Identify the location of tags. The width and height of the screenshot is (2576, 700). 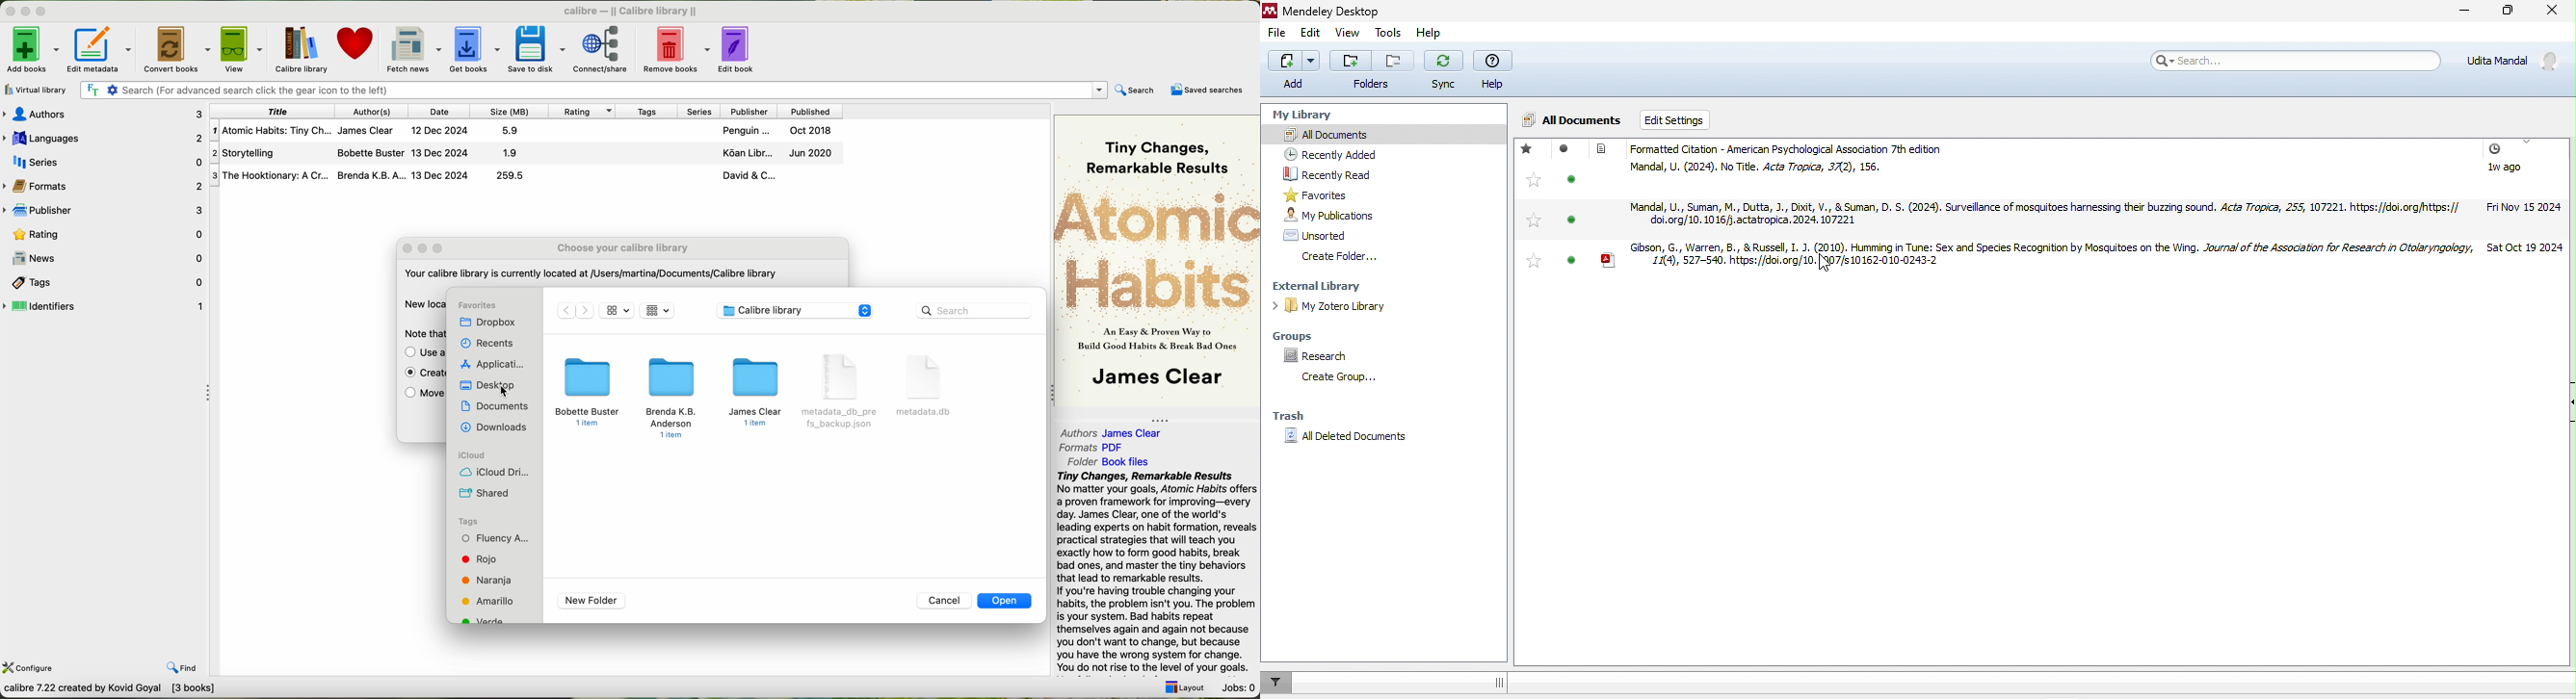
(645, 110).